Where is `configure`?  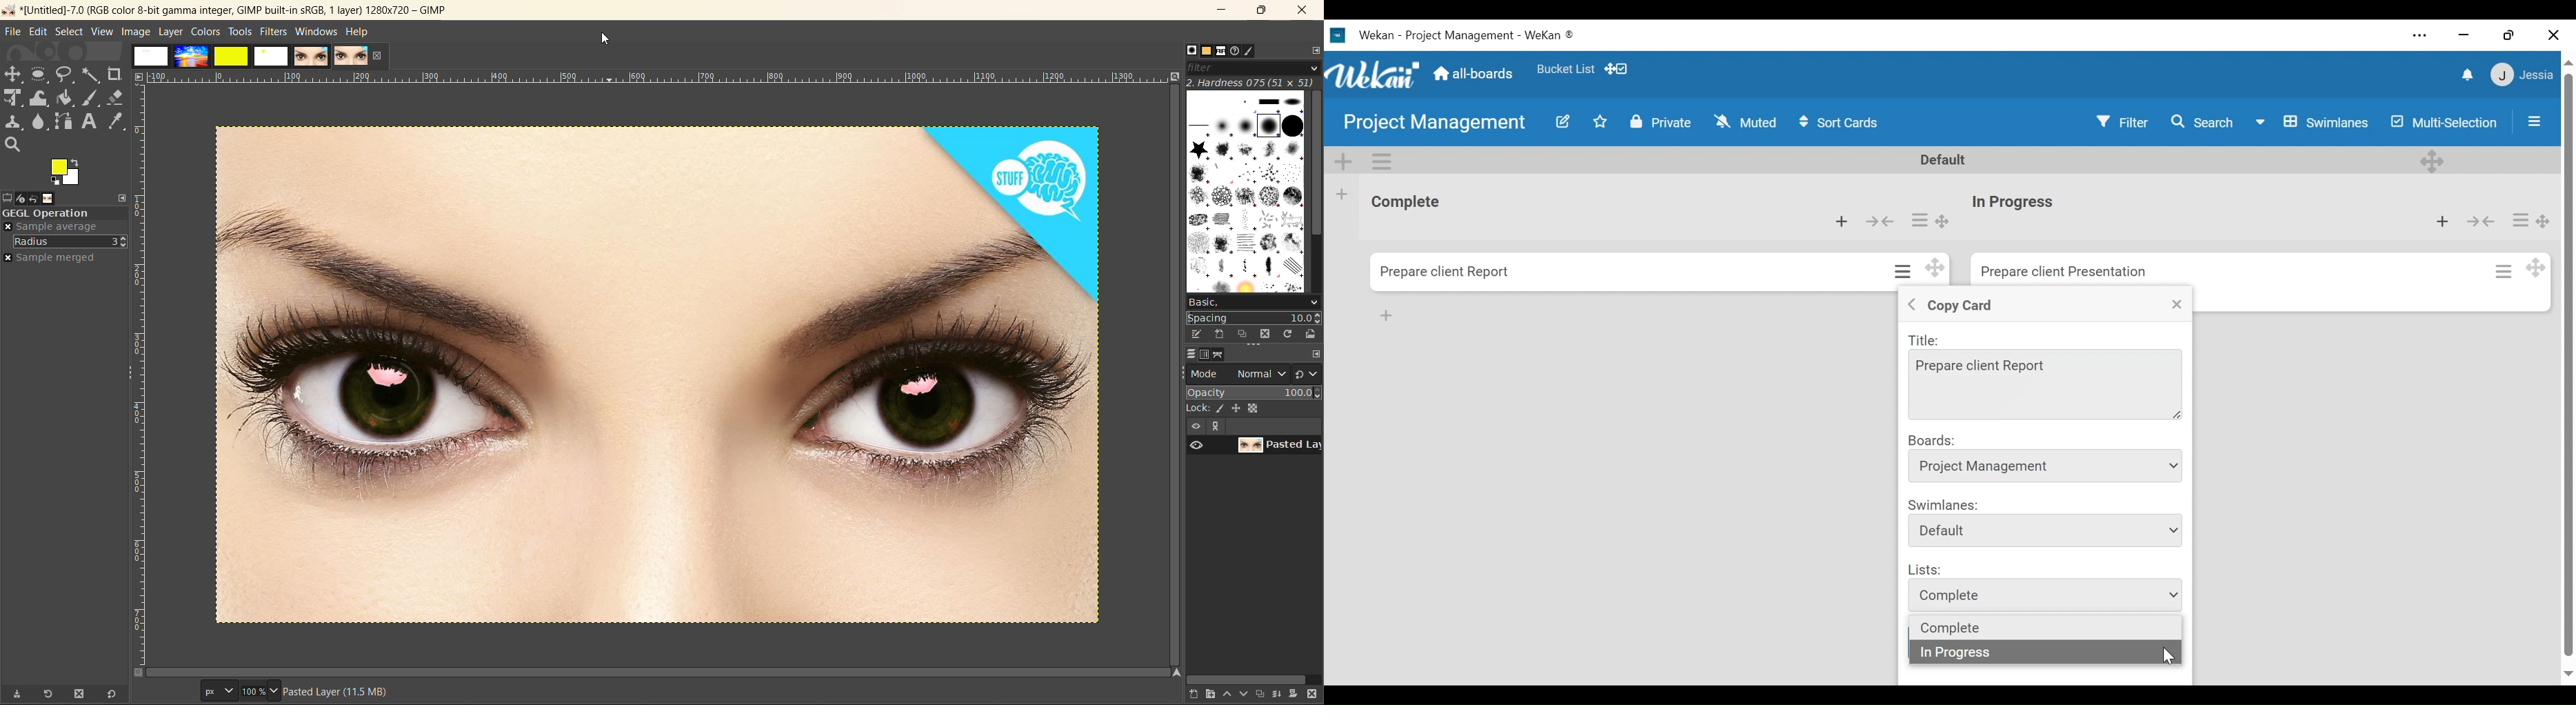 configure is located at coordinates (122, 198).